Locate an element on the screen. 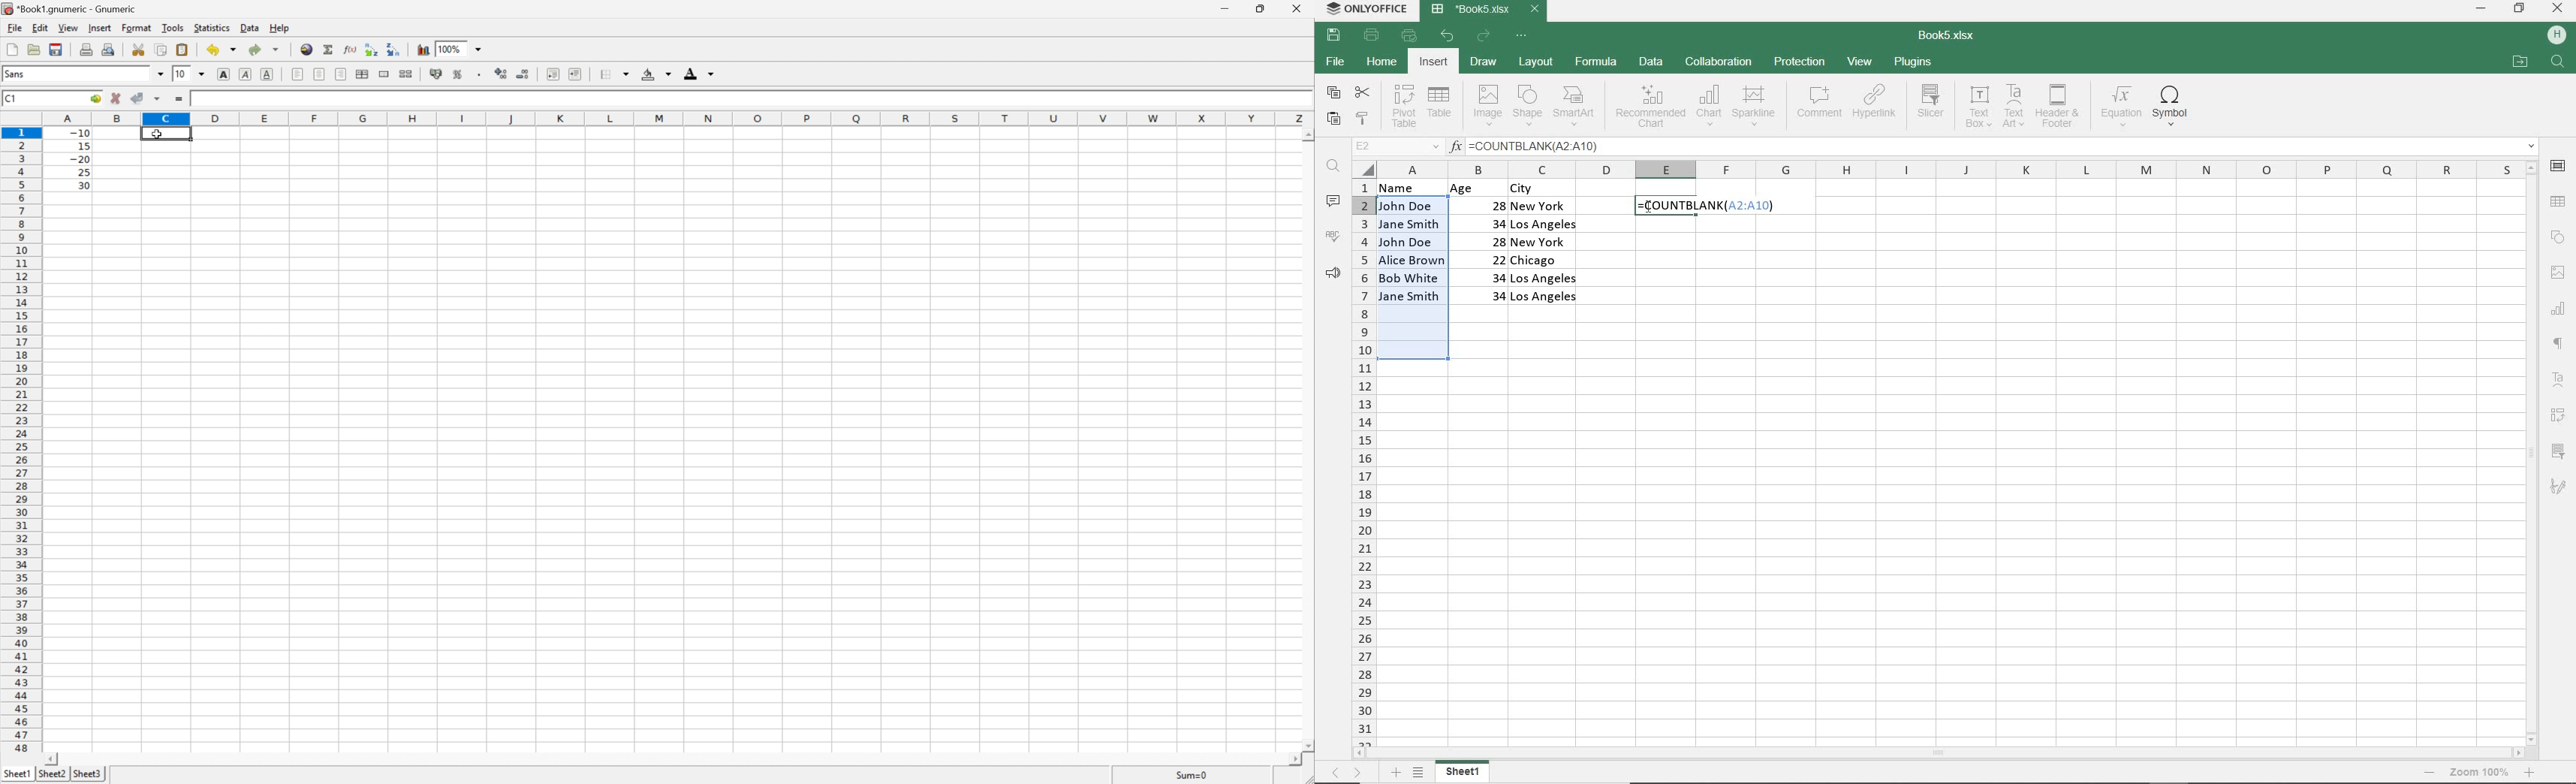  TEXT ART is located at coordinates (2559, 376).